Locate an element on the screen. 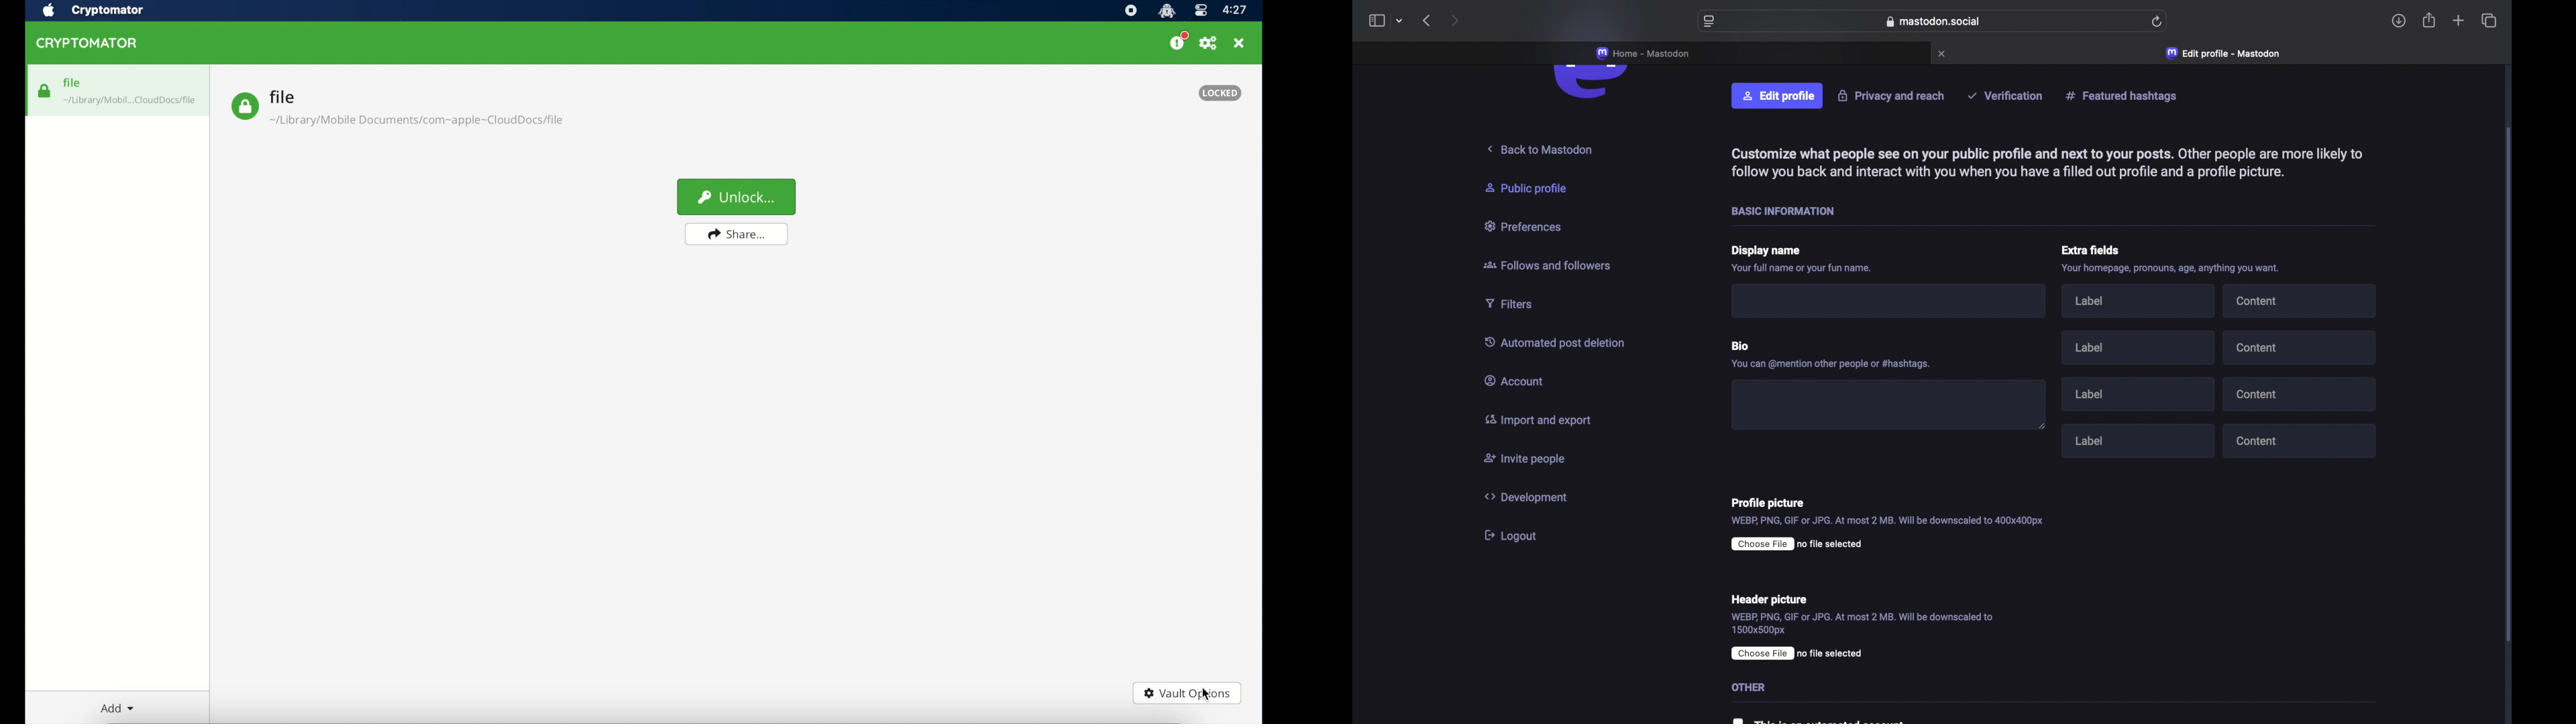 Image resolution: width=2576 pixels, height=728 pixels. content is located at coordinates (2301, 394).